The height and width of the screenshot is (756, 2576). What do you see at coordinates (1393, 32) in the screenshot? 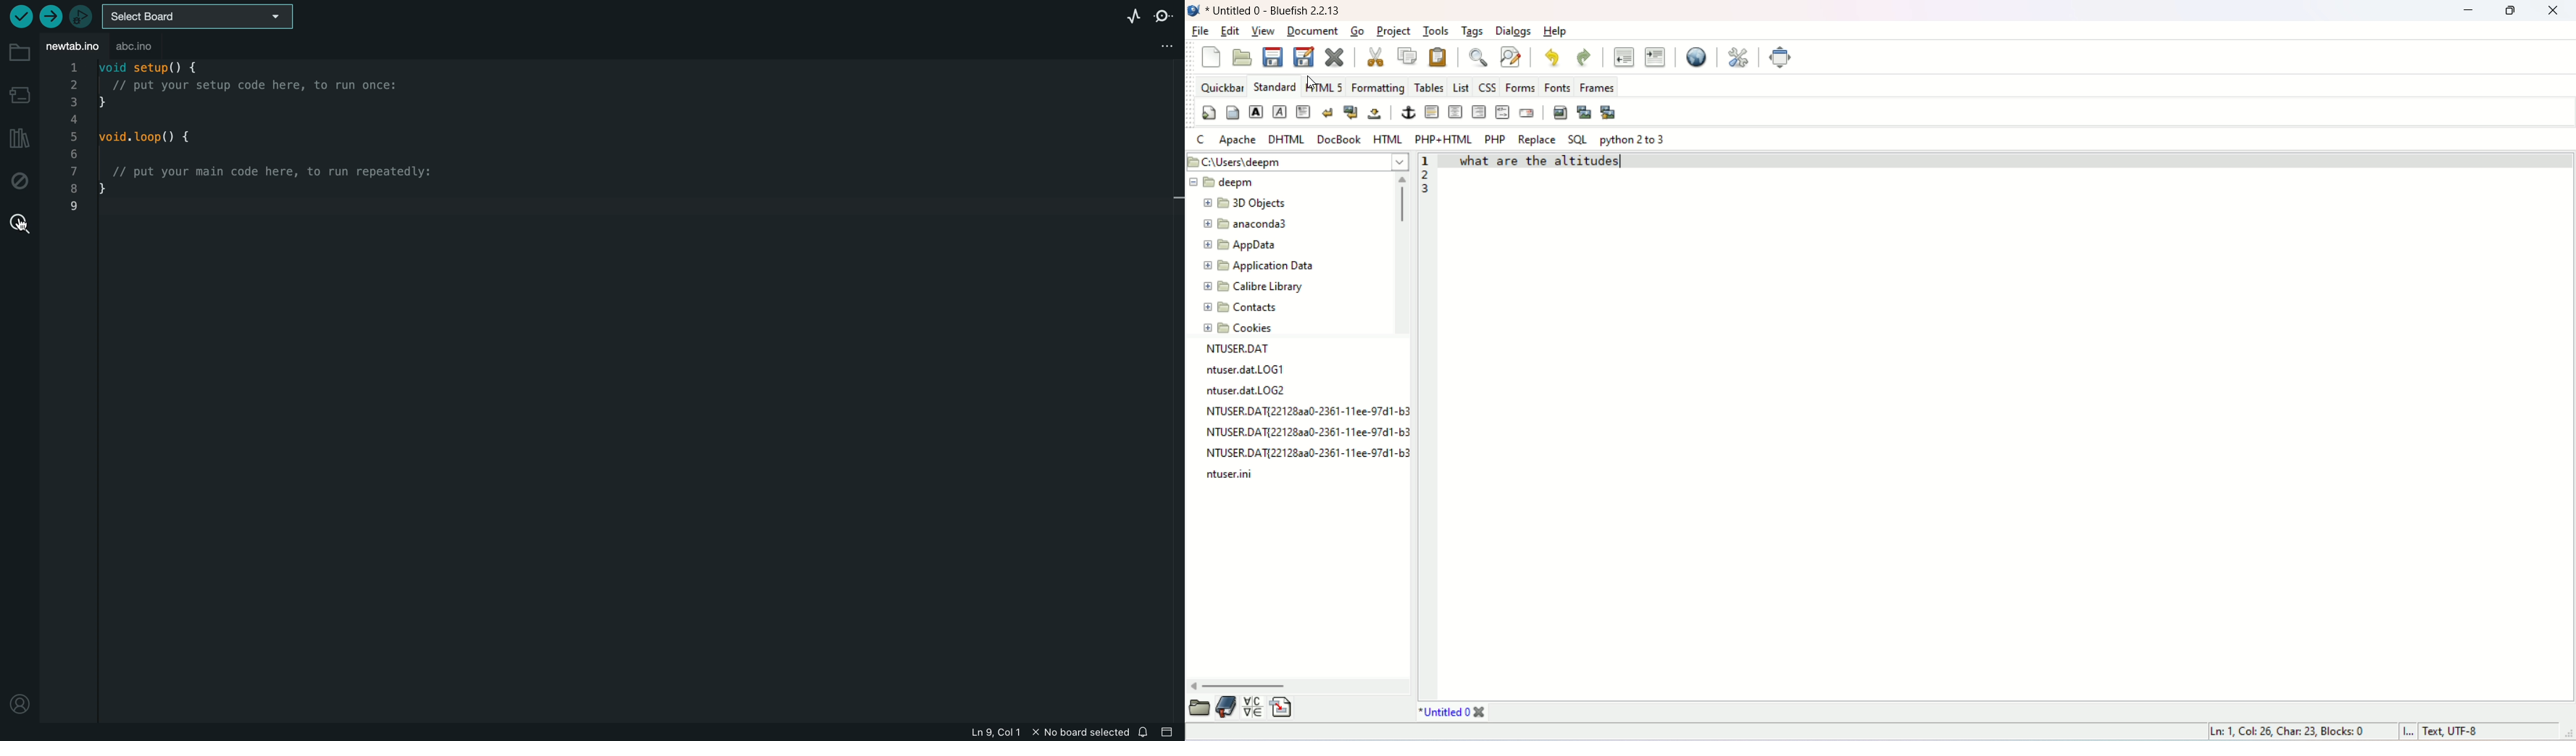
I see `project` at bounding box center [1393, 32].